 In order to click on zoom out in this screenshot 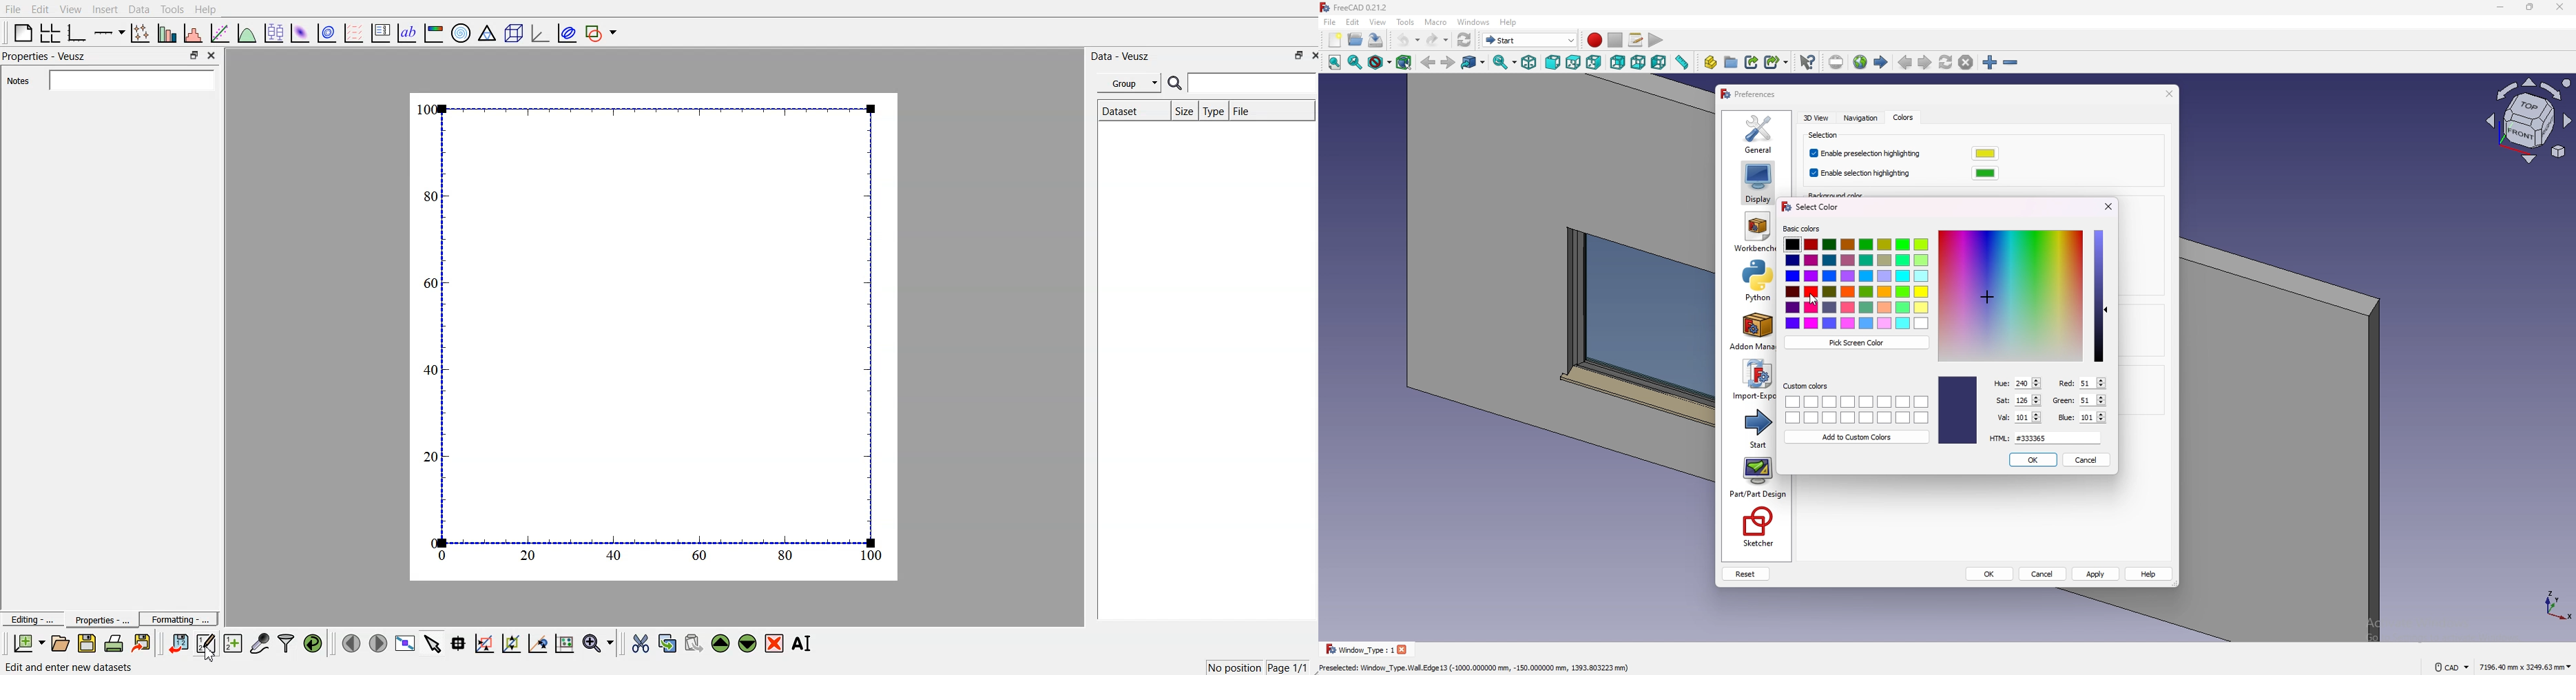, I will do `click(2011, 63)`.